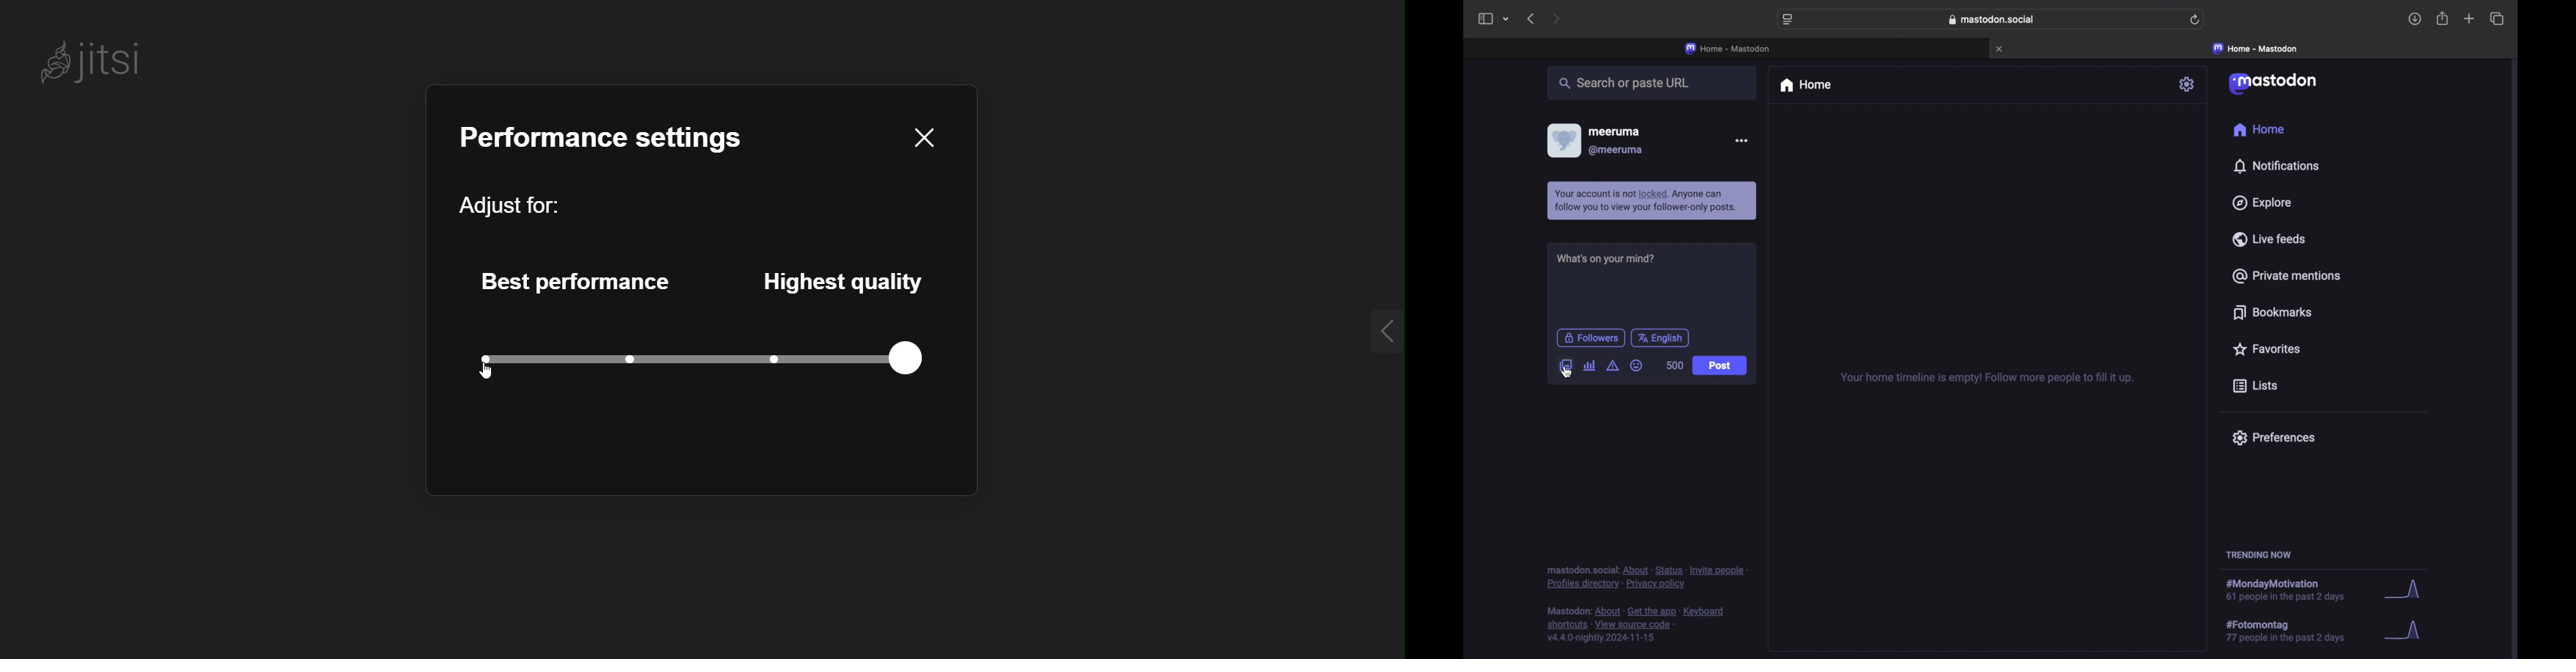 Image resolution: width=2576 pixels, height=672 pixels. I want to click on preferences, so click(2275, 438).